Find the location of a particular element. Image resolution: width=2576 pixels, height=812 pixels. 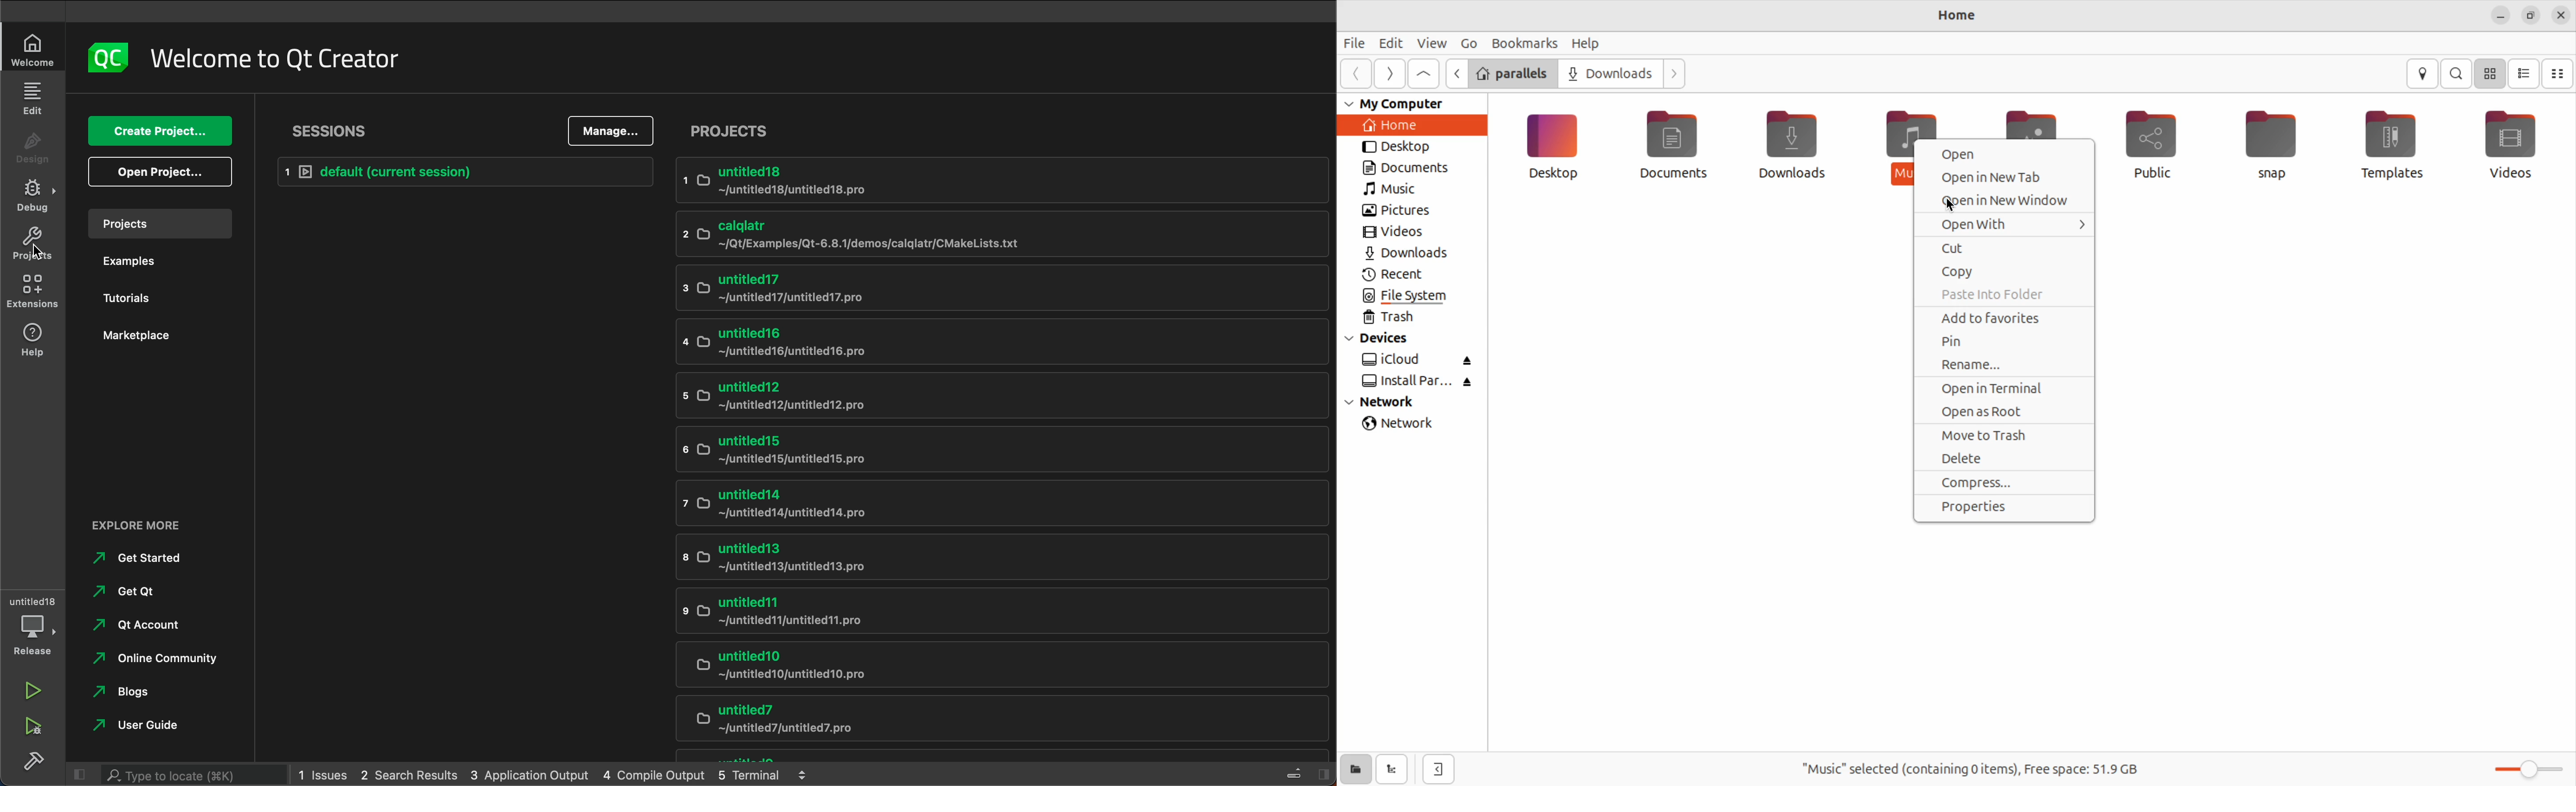

open with is located at coordinates (2002, 224).